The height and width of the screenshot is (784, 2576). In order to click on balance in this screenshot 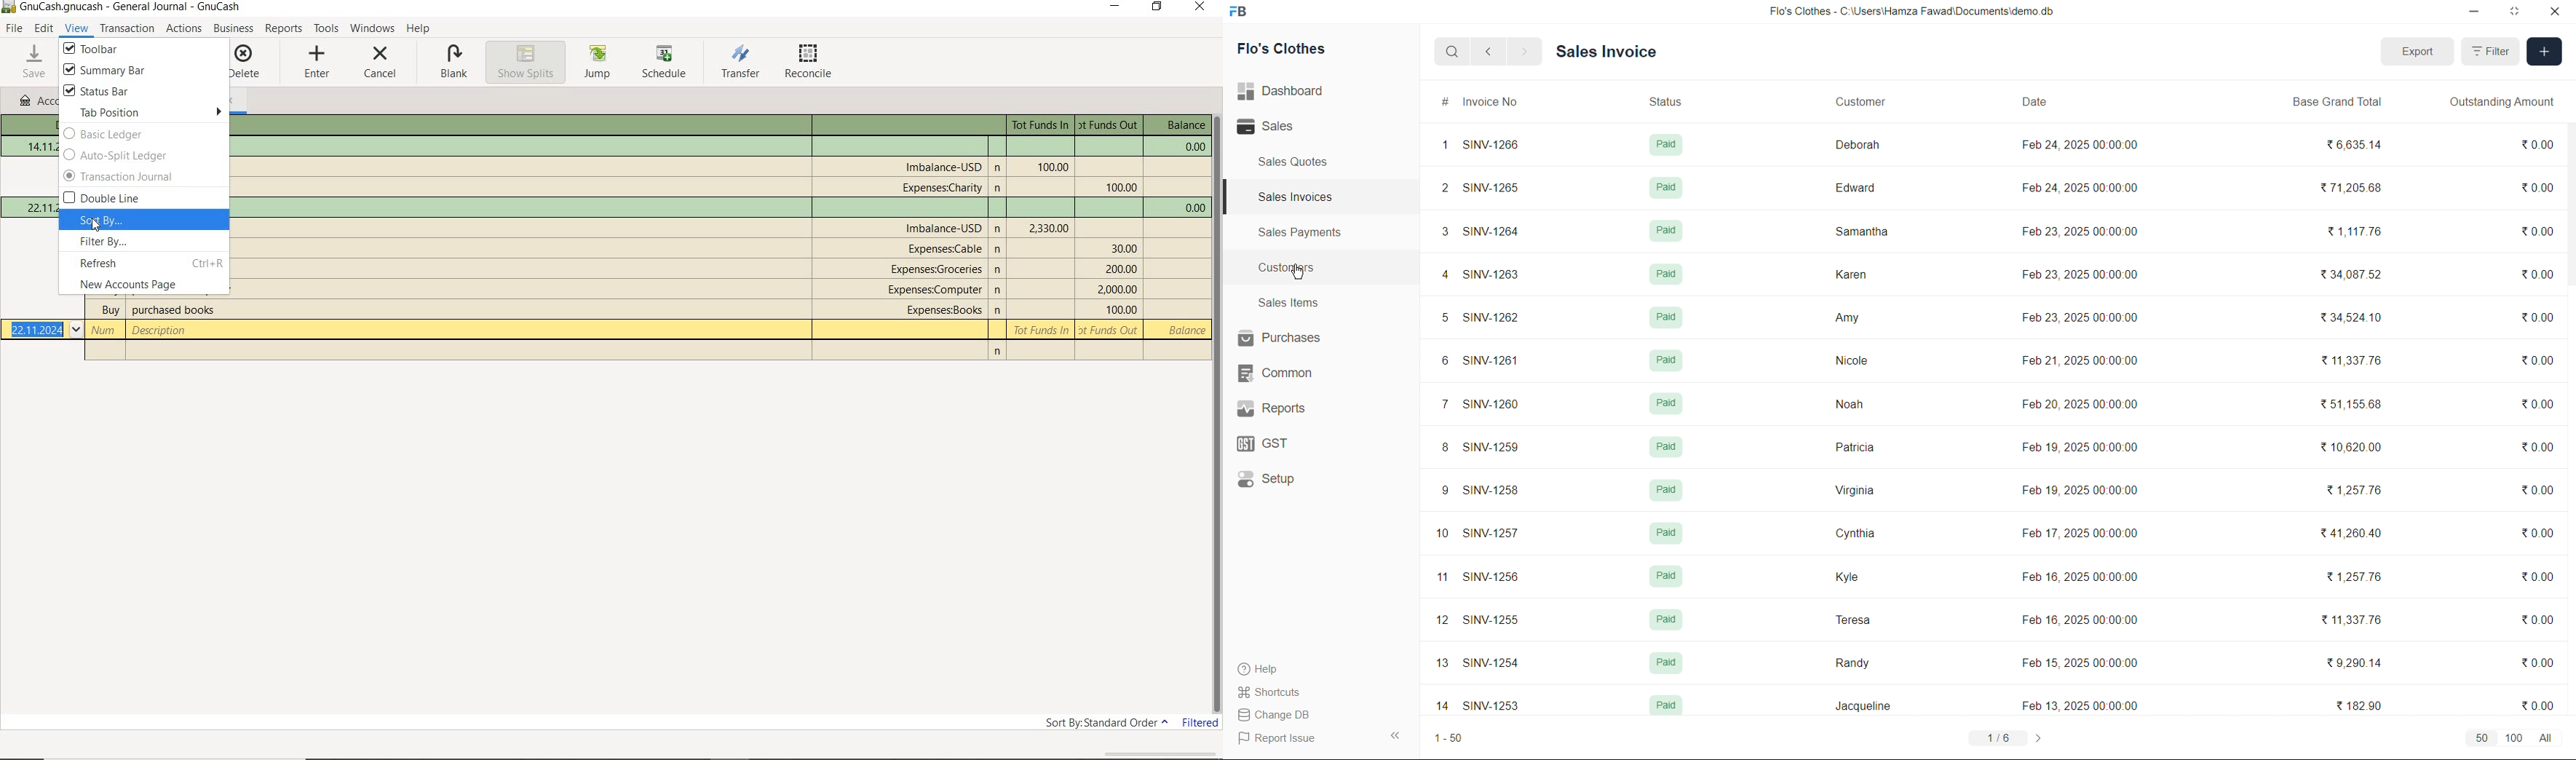, I will do `click(1182, 126)`.